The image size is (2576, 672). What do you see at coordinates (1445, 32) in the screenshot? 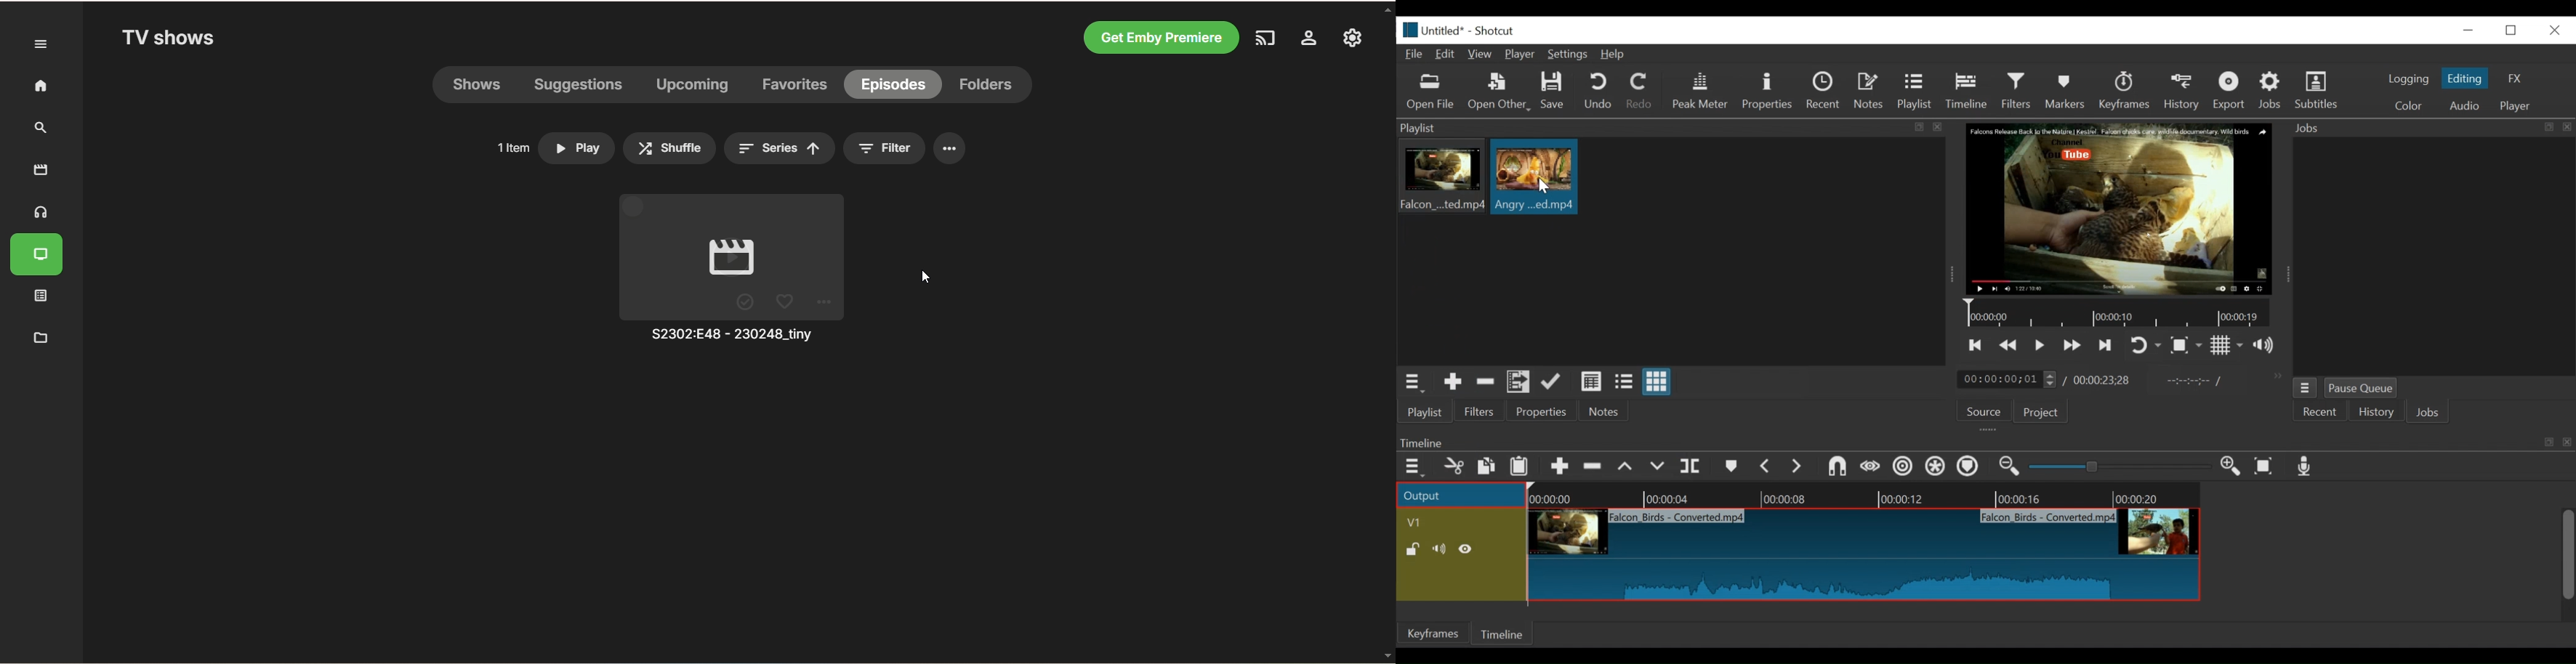
I see `File name` at bounding box center [1445, 32].